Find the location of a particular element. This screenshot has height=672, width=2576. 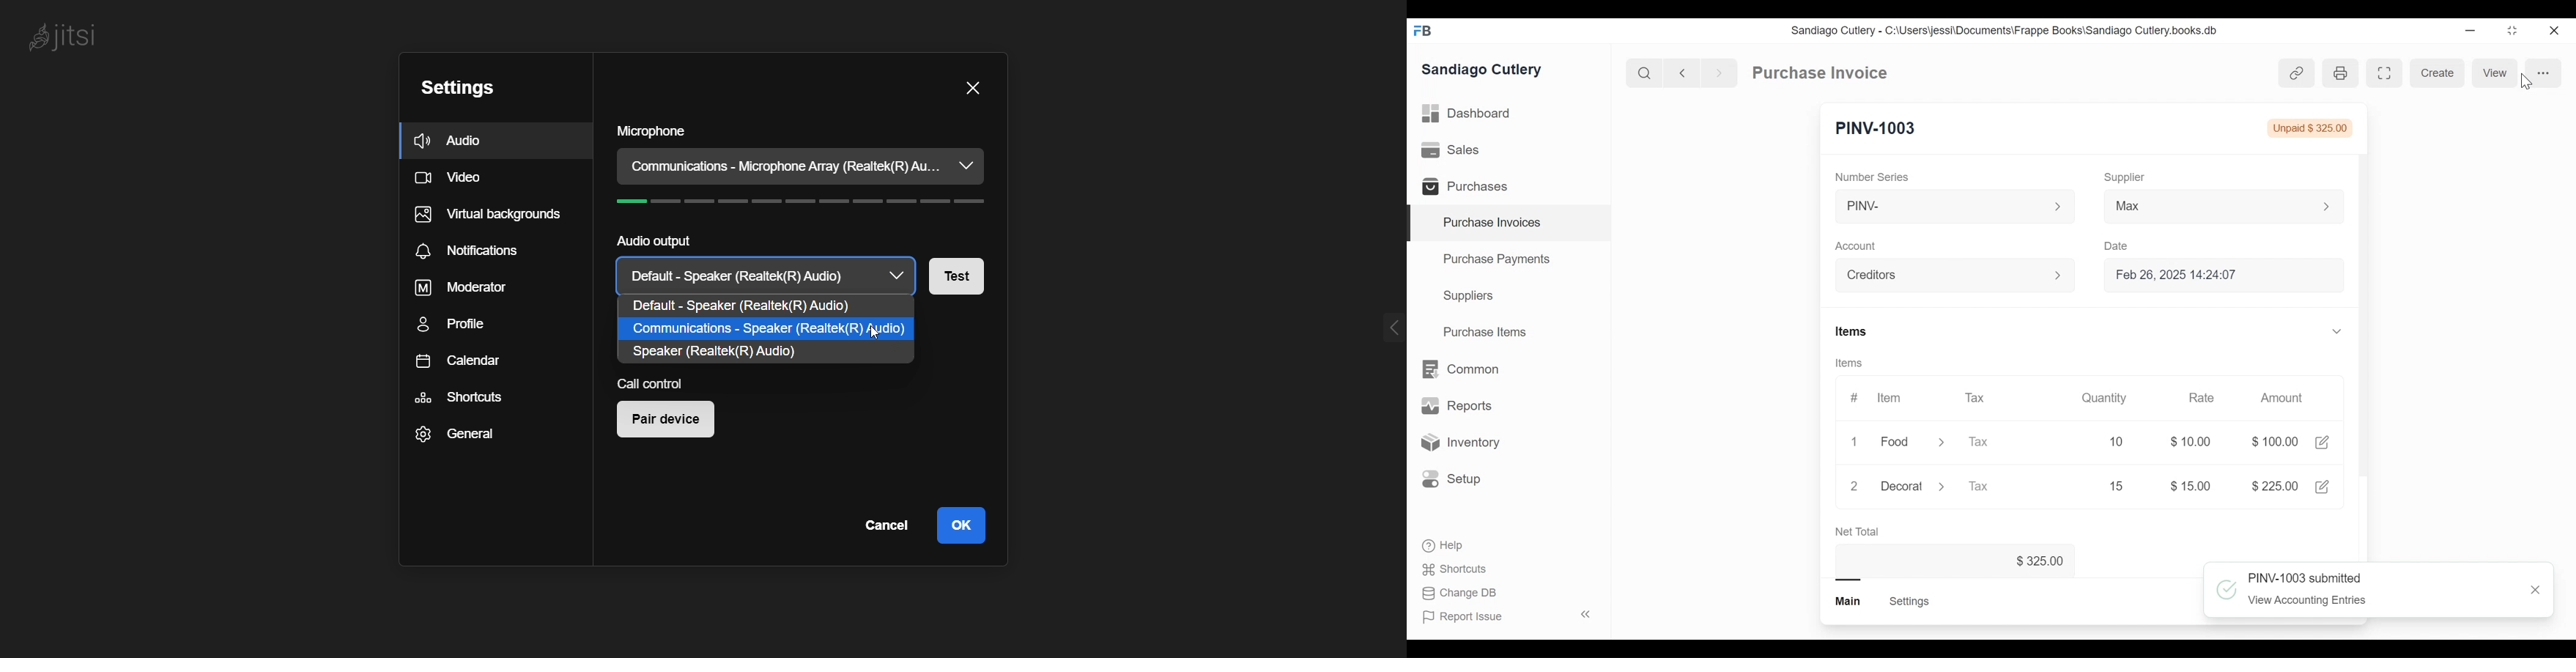

Reports is located at coordinates (1457, 408).